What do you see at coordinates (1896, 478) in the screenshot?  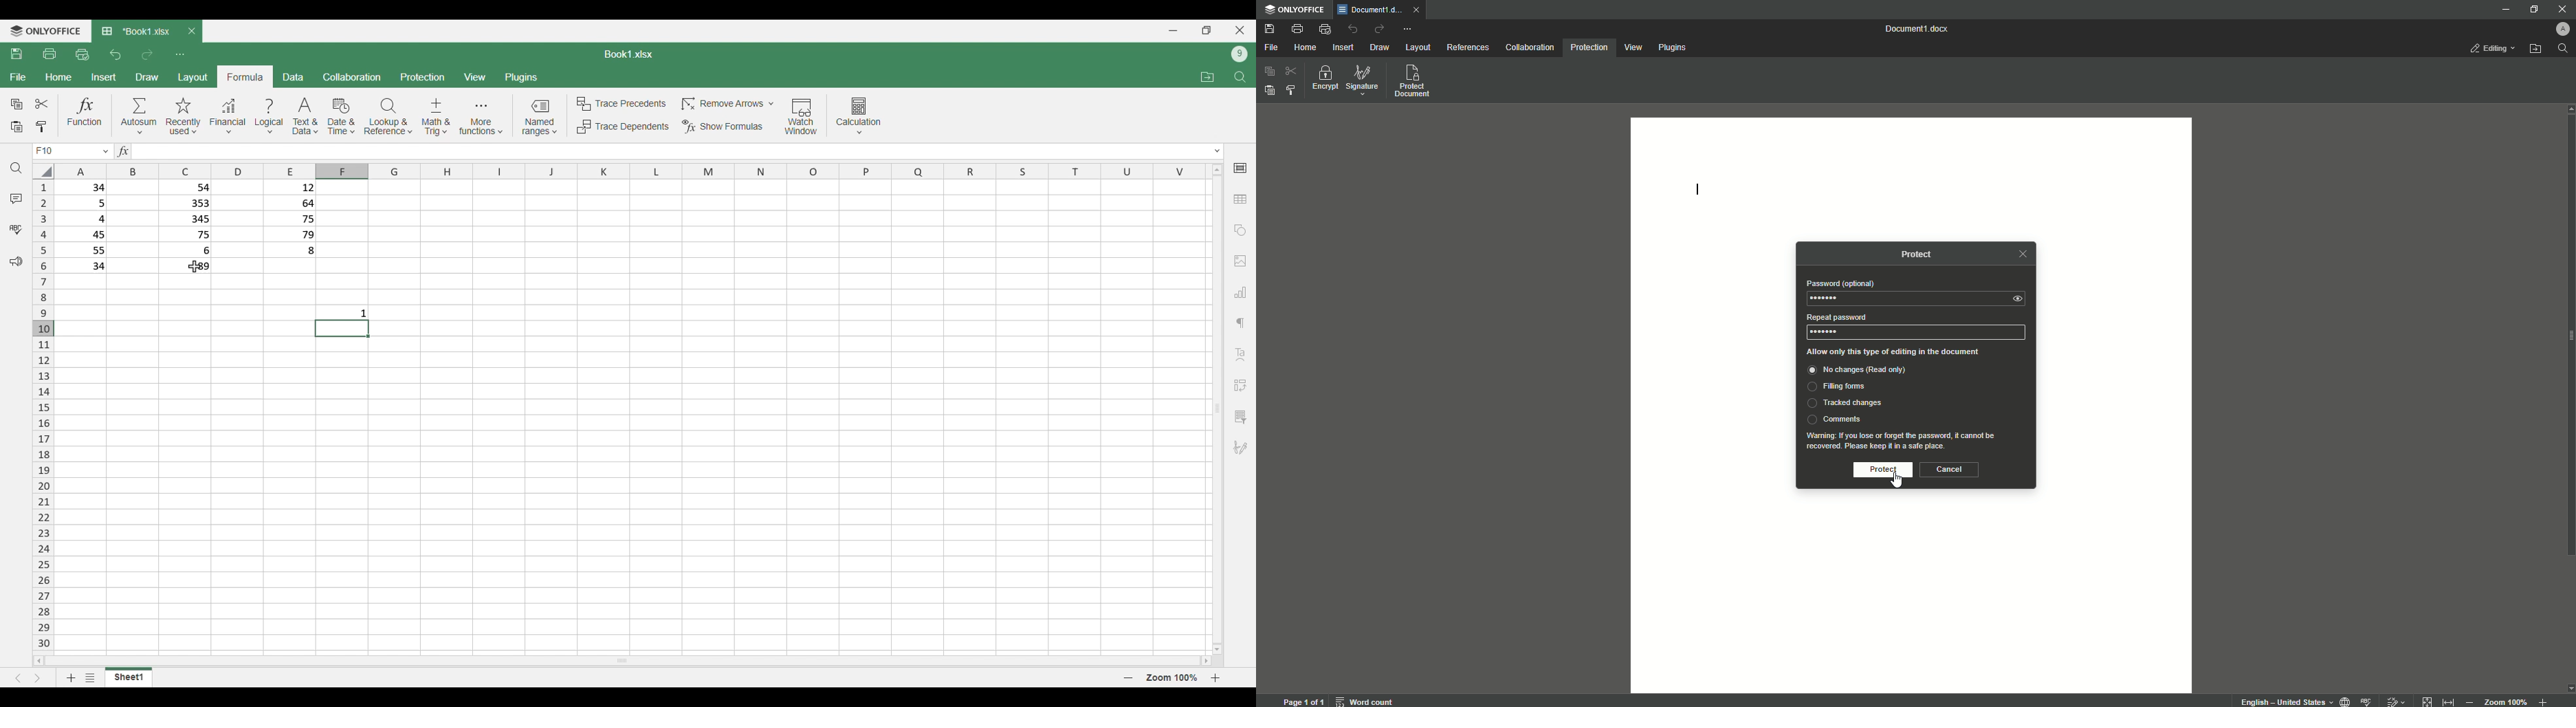 I see `Cursor` at bounding box center [1896, 478].